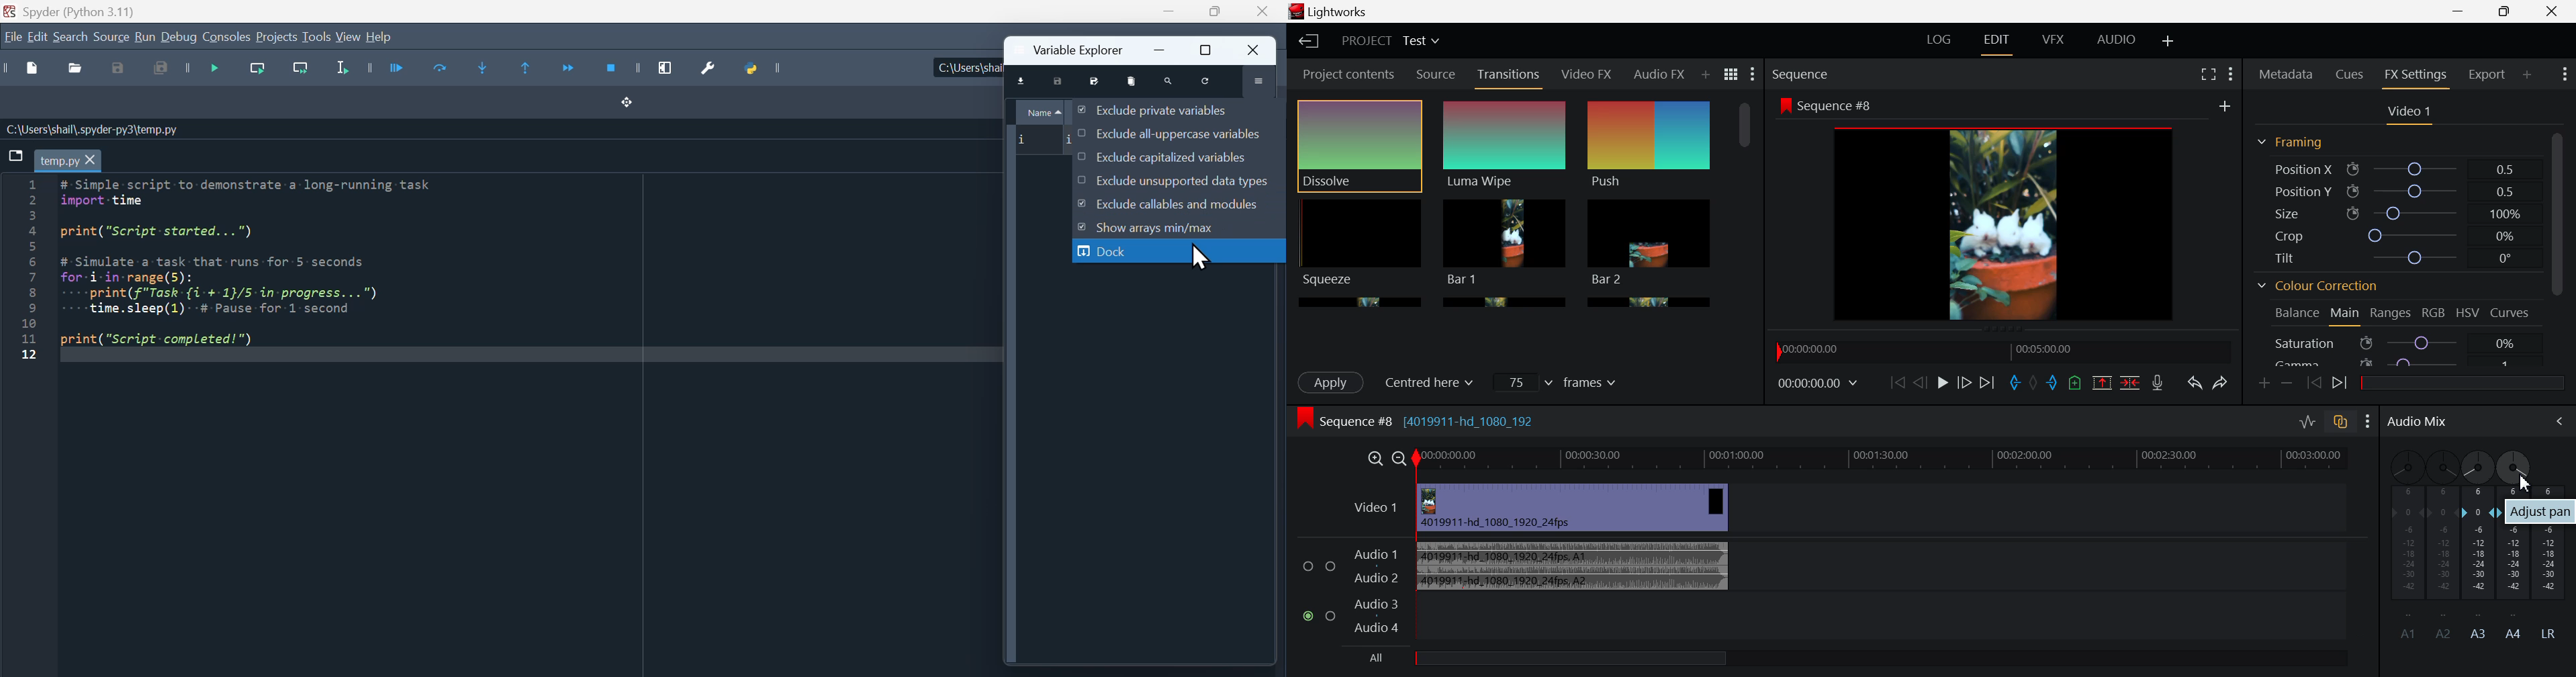  What do you see at coordinates (94, 129) in the screenshot?
I see `C:\Users\shail\.spyder-py3\temp.py` at bounding box center [94, 129].